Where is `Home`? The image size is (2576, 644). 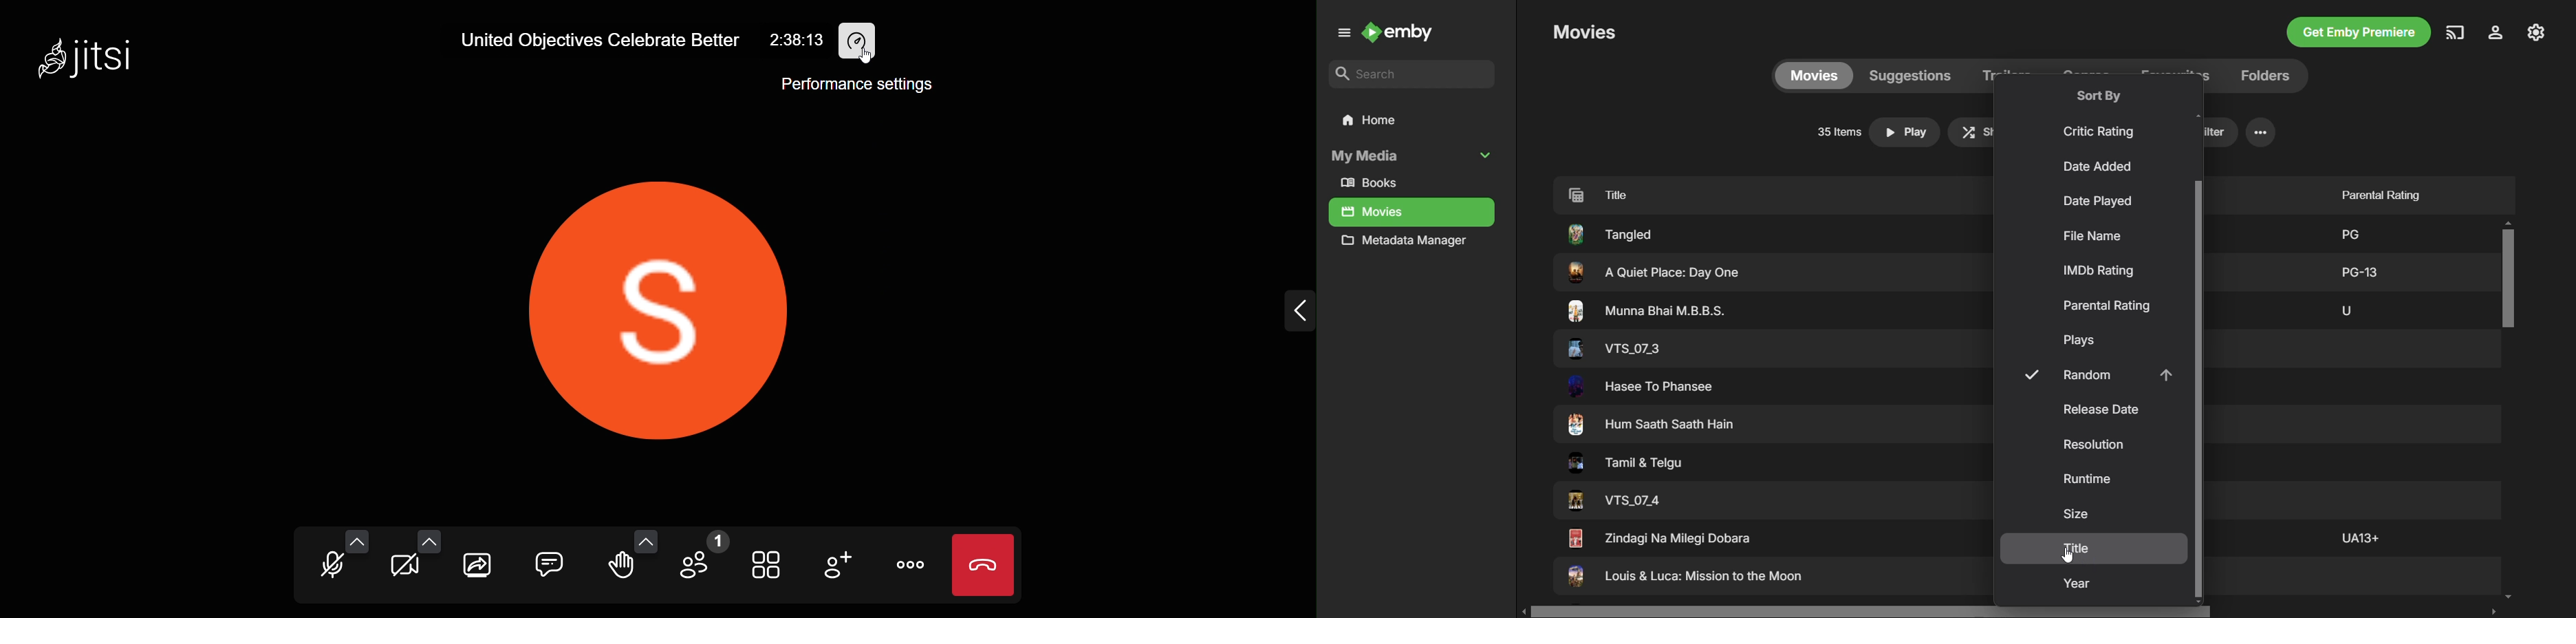
Home is located at coordinates (1410, 121).